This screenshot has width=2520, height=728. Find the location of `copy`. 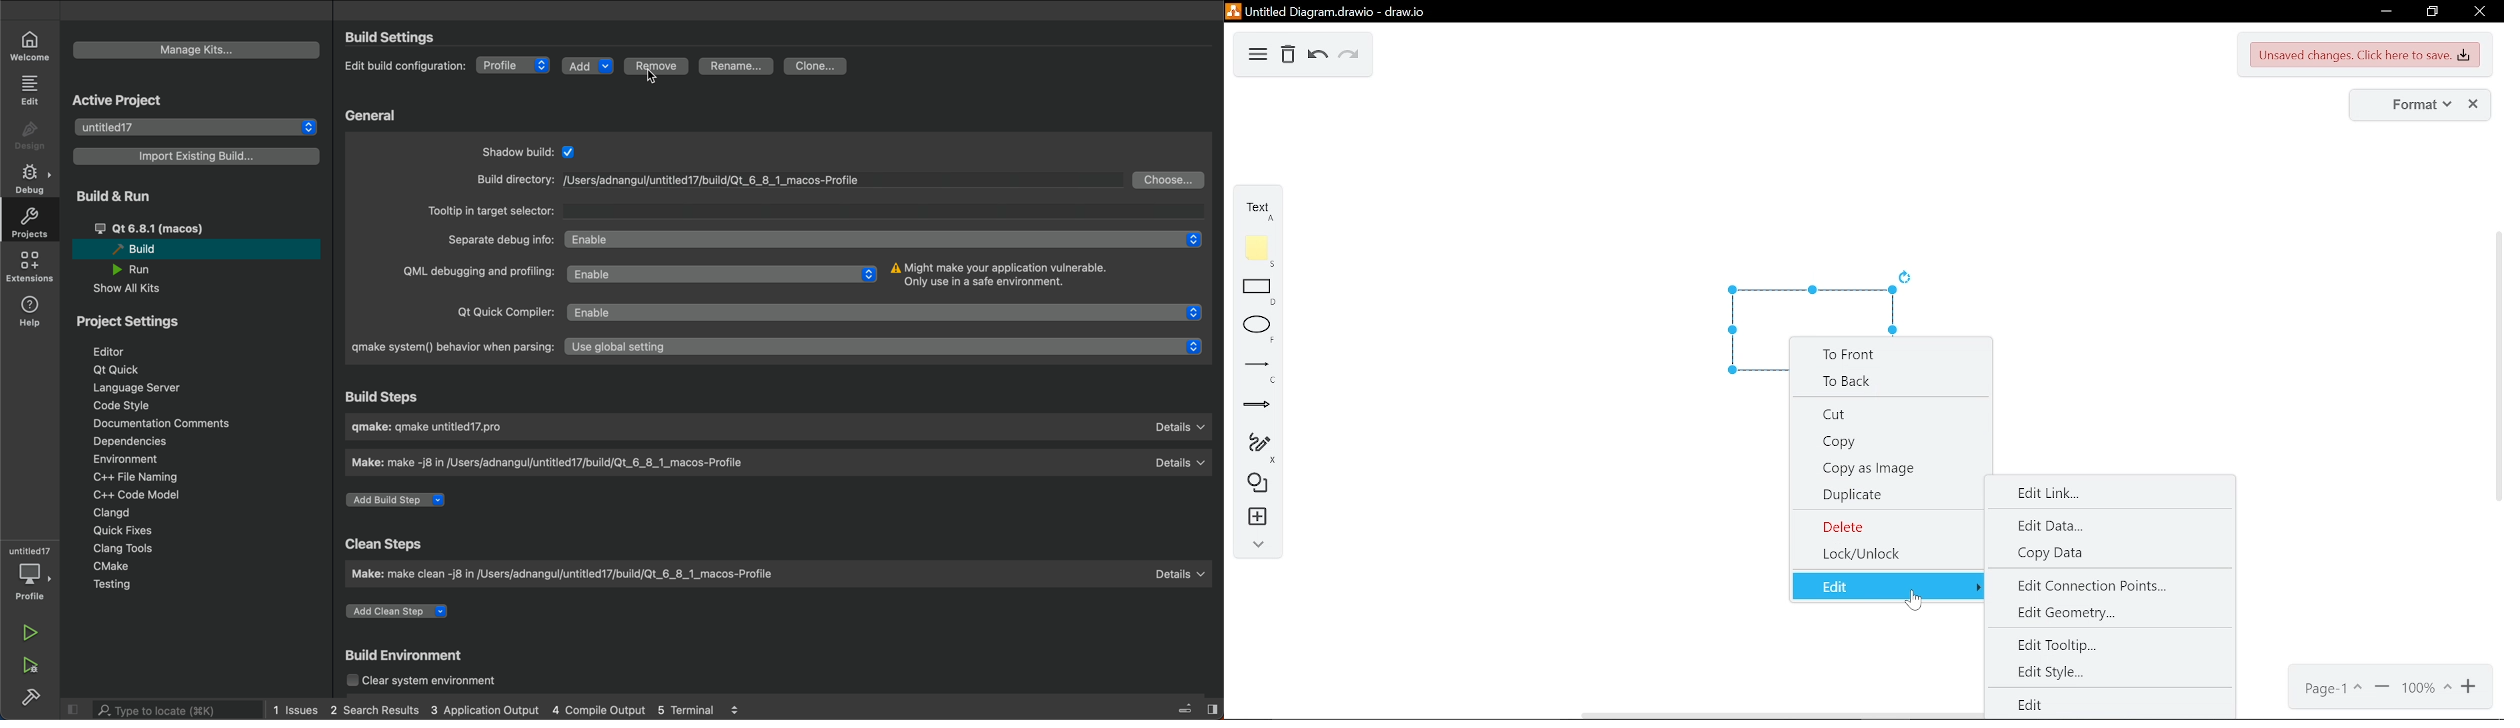

copy is located at coordinates (1886, 442).